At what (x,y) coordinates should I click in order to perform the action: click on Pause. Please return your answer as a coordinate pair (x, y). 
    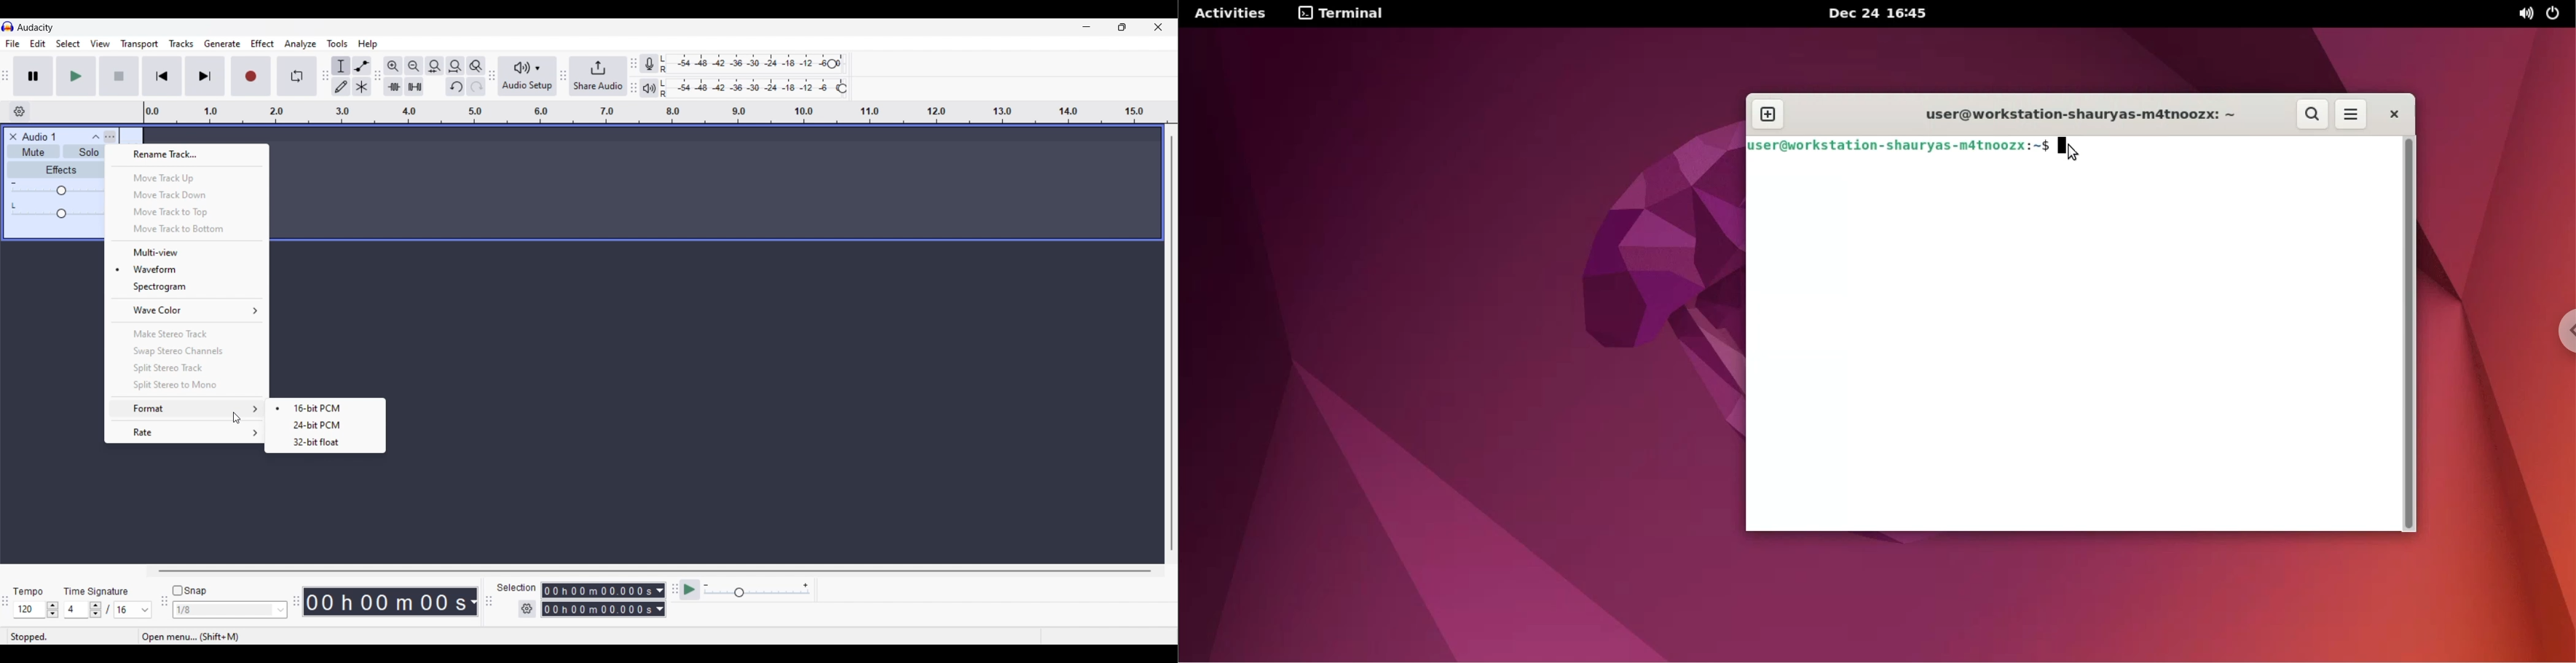
    Looking at the image, I should click on (33, 76).